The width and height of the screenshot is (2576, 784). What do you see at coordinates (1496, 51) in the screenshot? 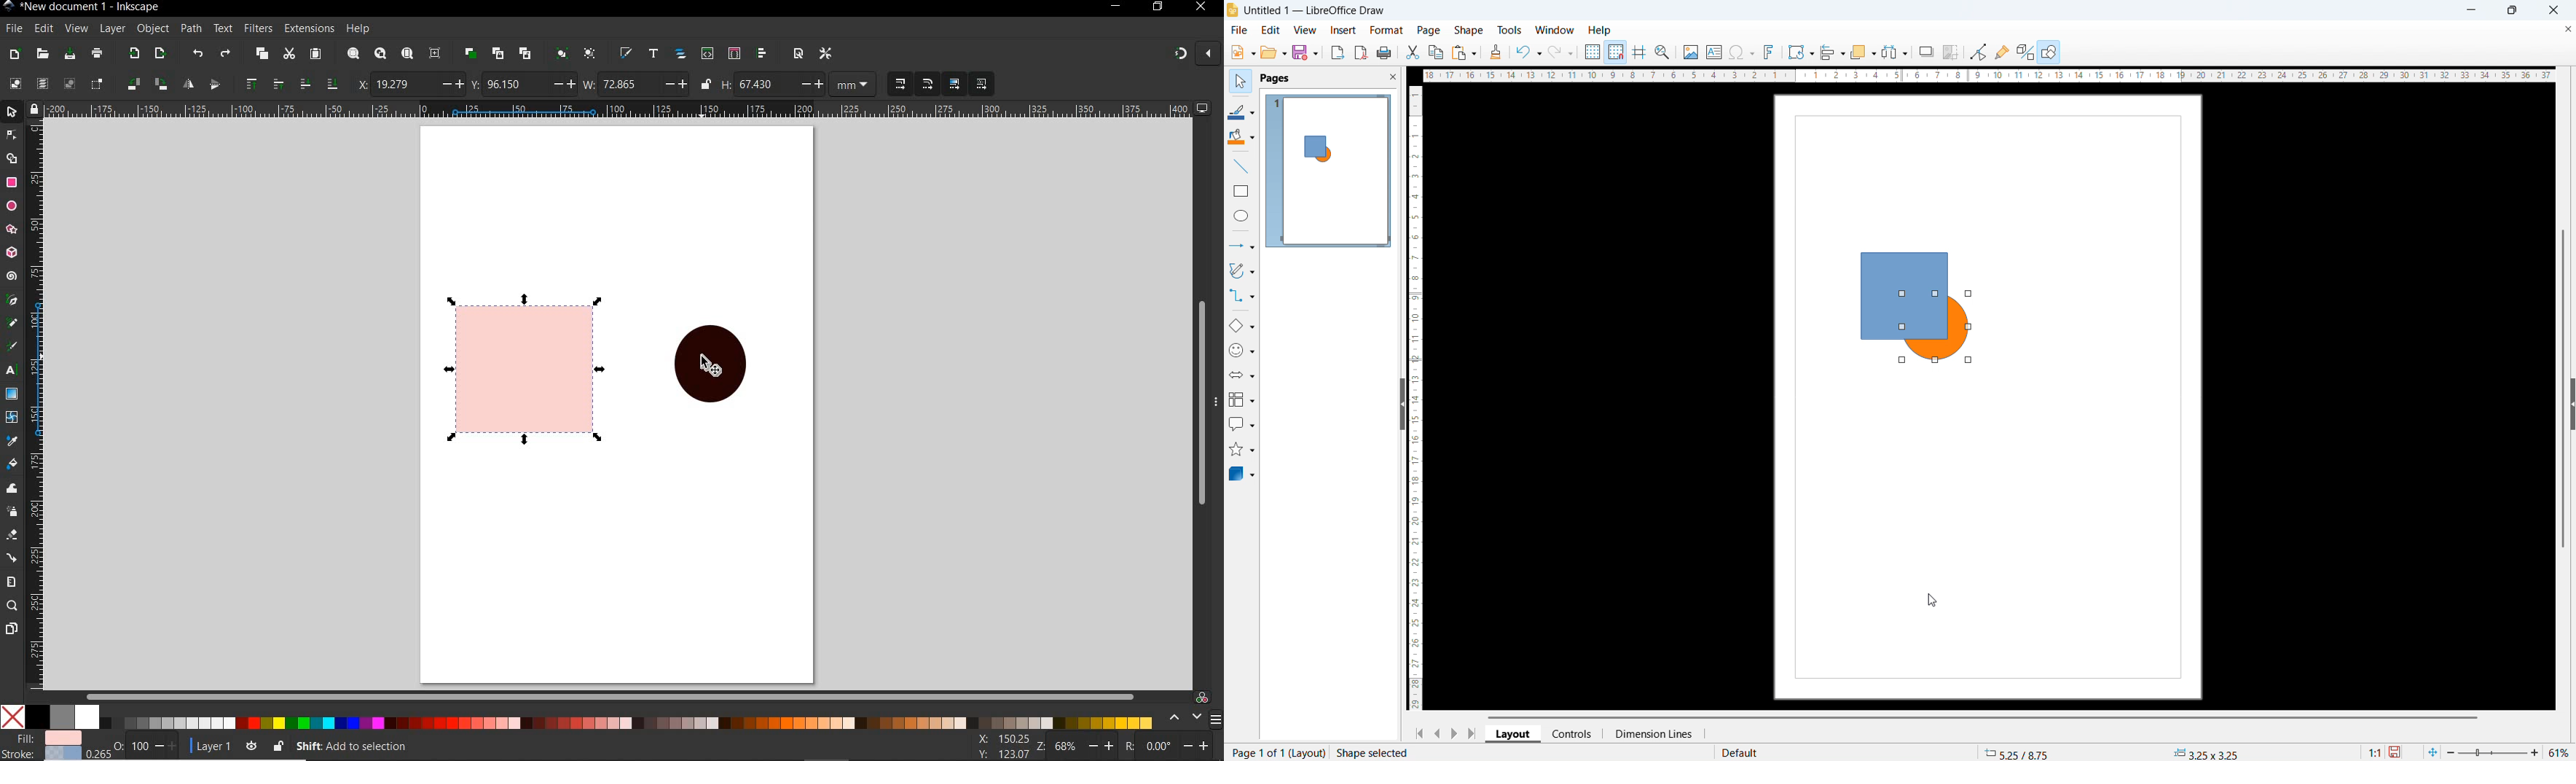
I see `clone formatting` at bounding box center [1496, 51].